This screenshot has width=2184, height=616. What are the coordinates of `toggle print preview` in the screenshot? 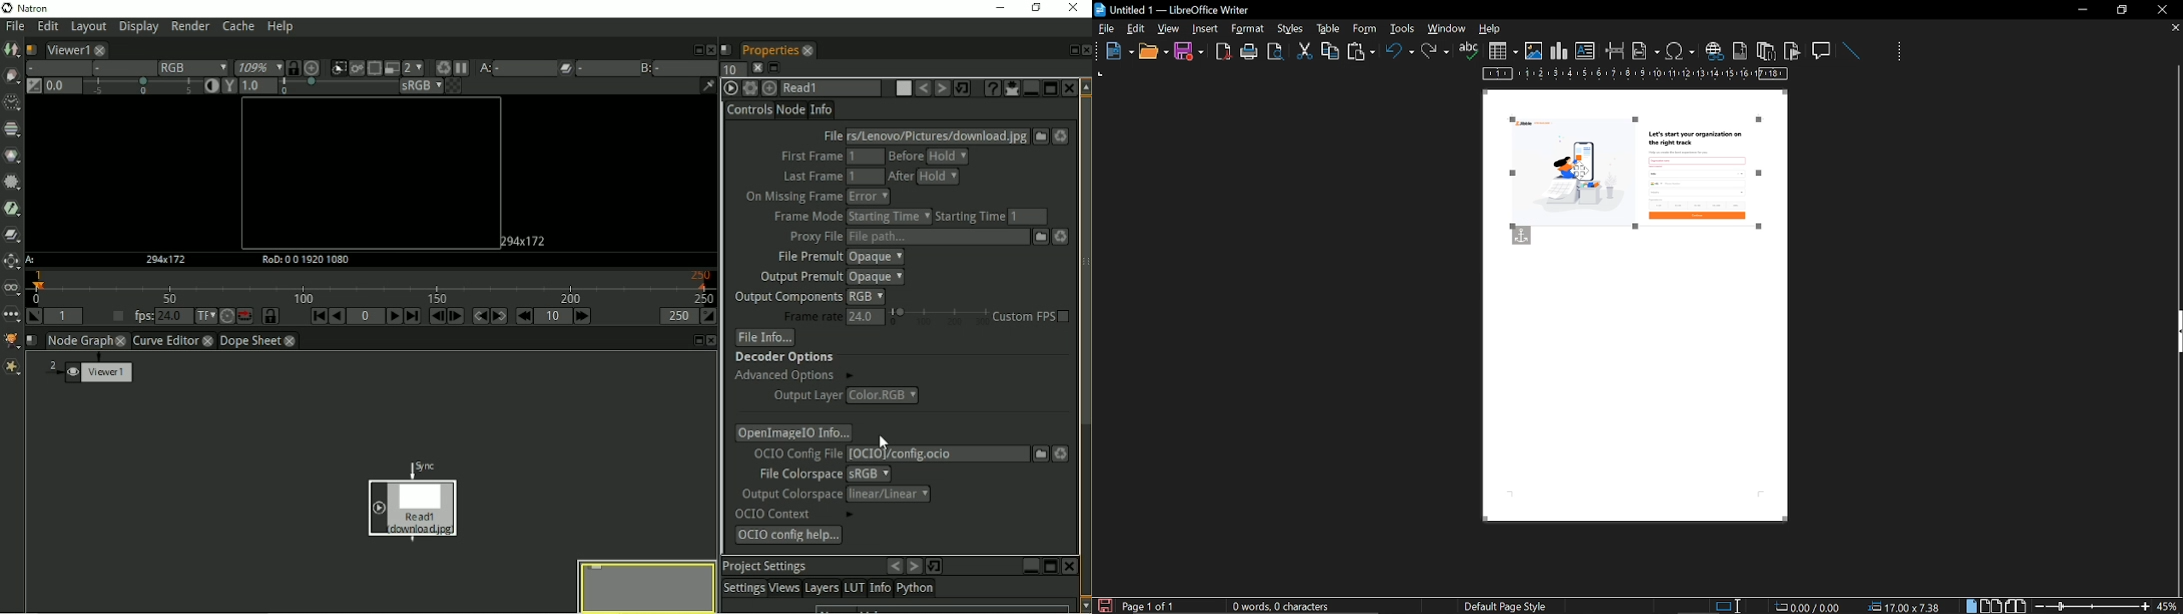 It's located at (1278, 52).